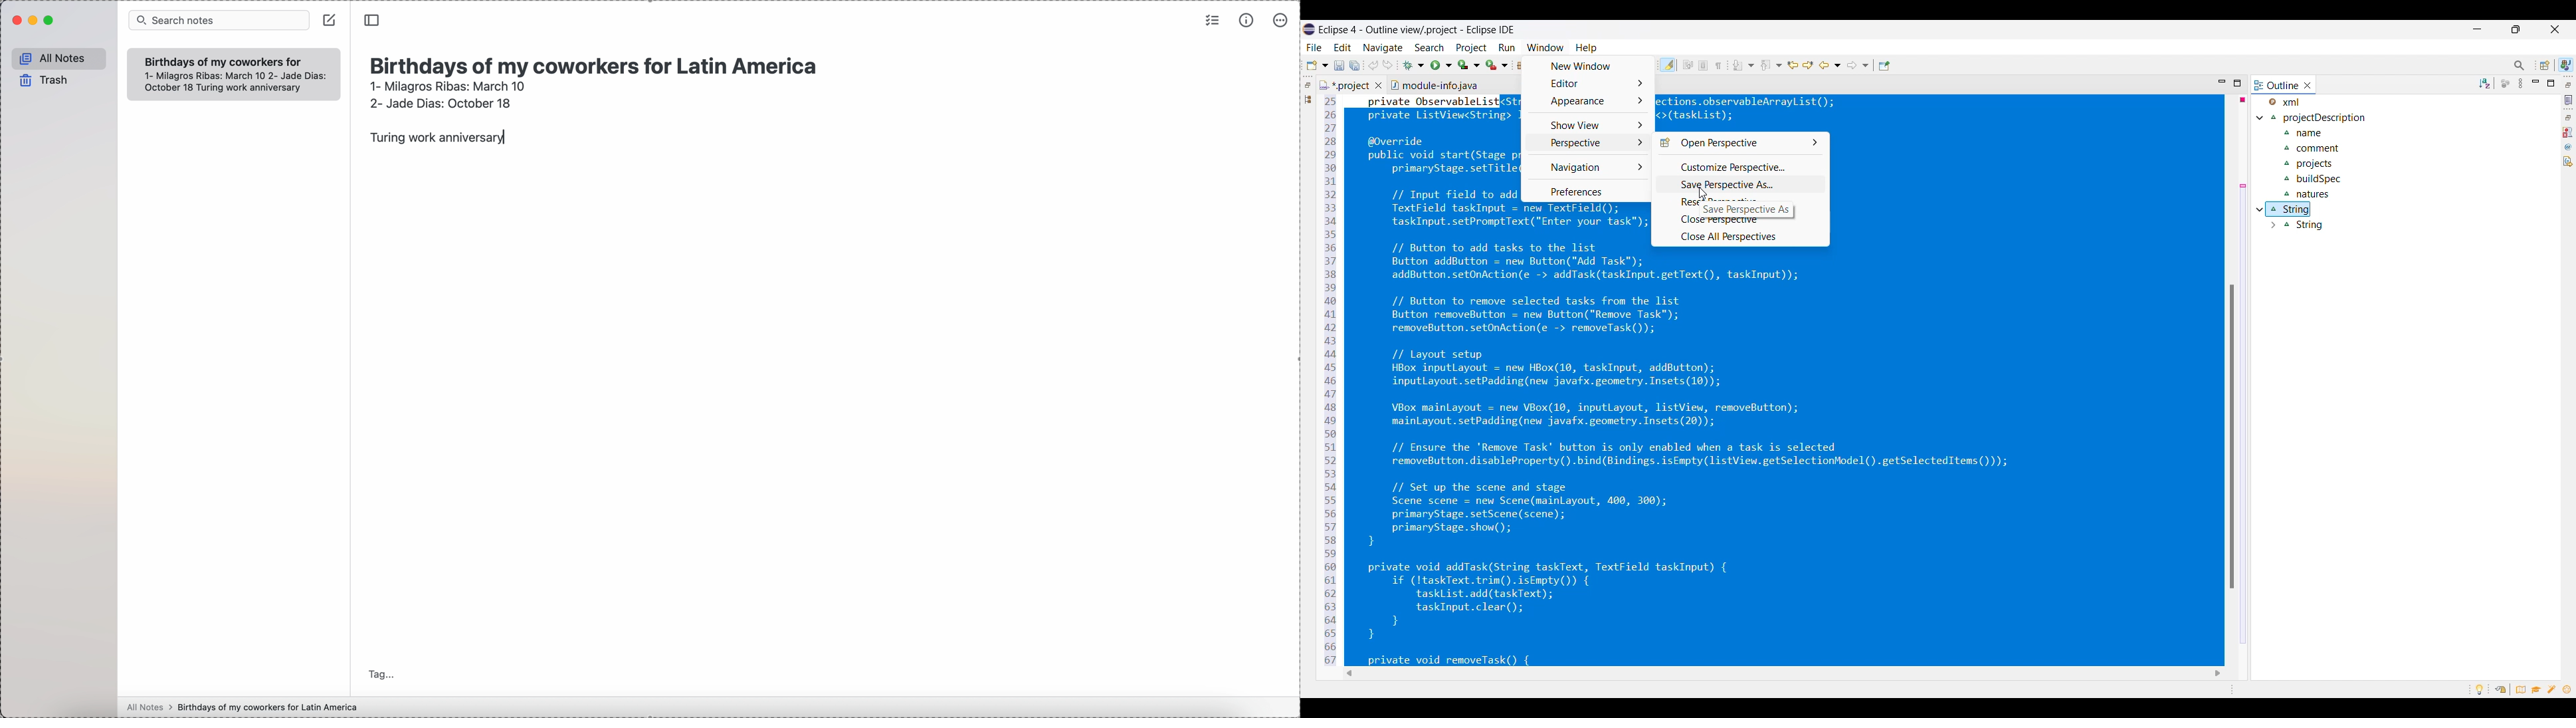 This screenshot has height=728, width=2576. Describe the element at coordinates (439, 101) in the screenshot. I see `2- Jade Dias: October 18` at that location.